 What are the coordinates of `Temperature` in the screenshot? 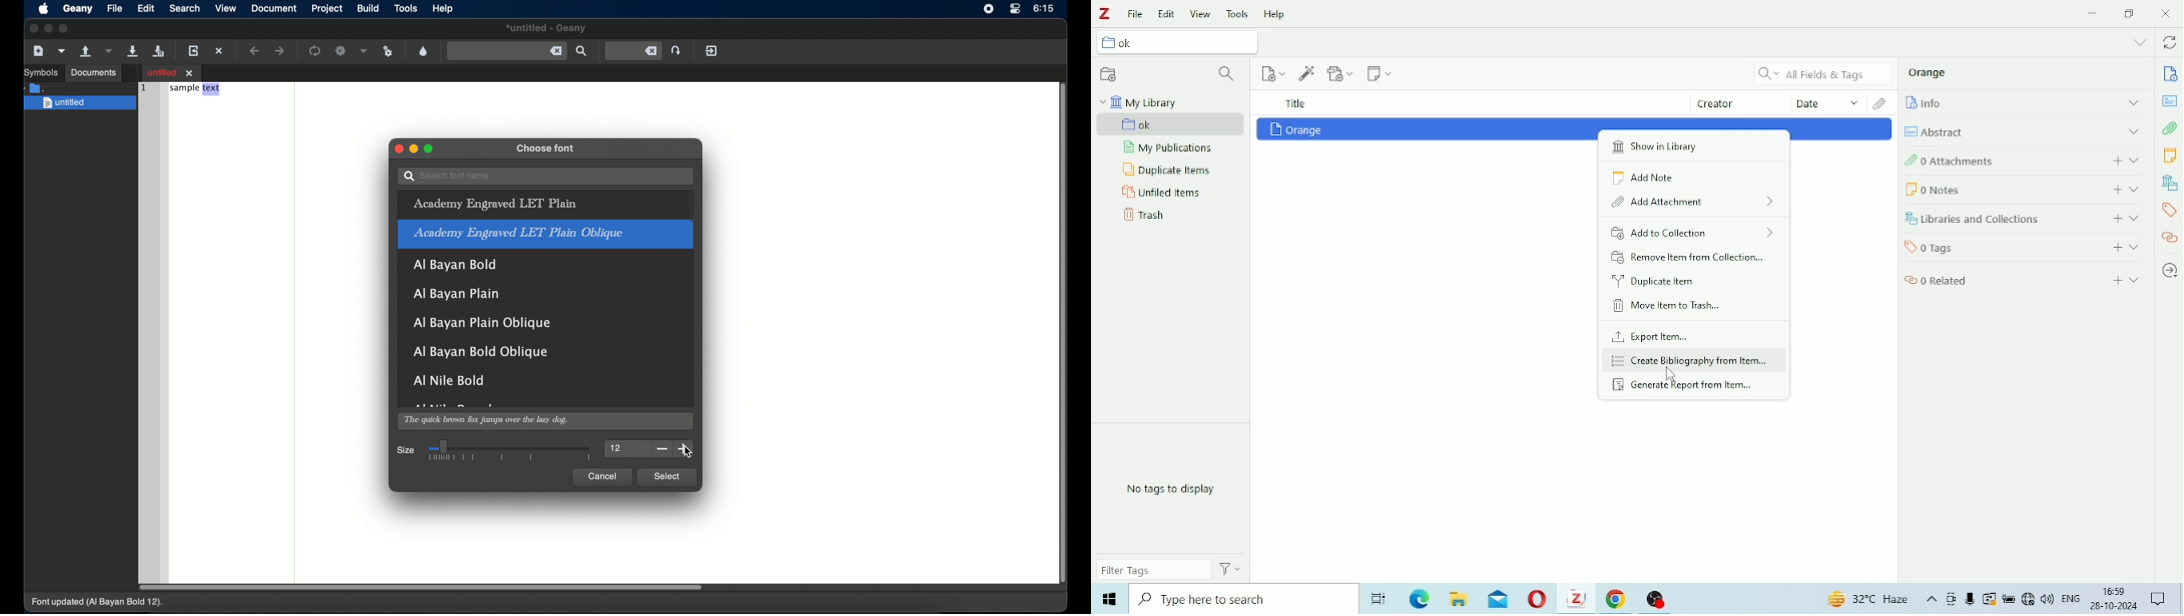 It's located at (1870, 600).